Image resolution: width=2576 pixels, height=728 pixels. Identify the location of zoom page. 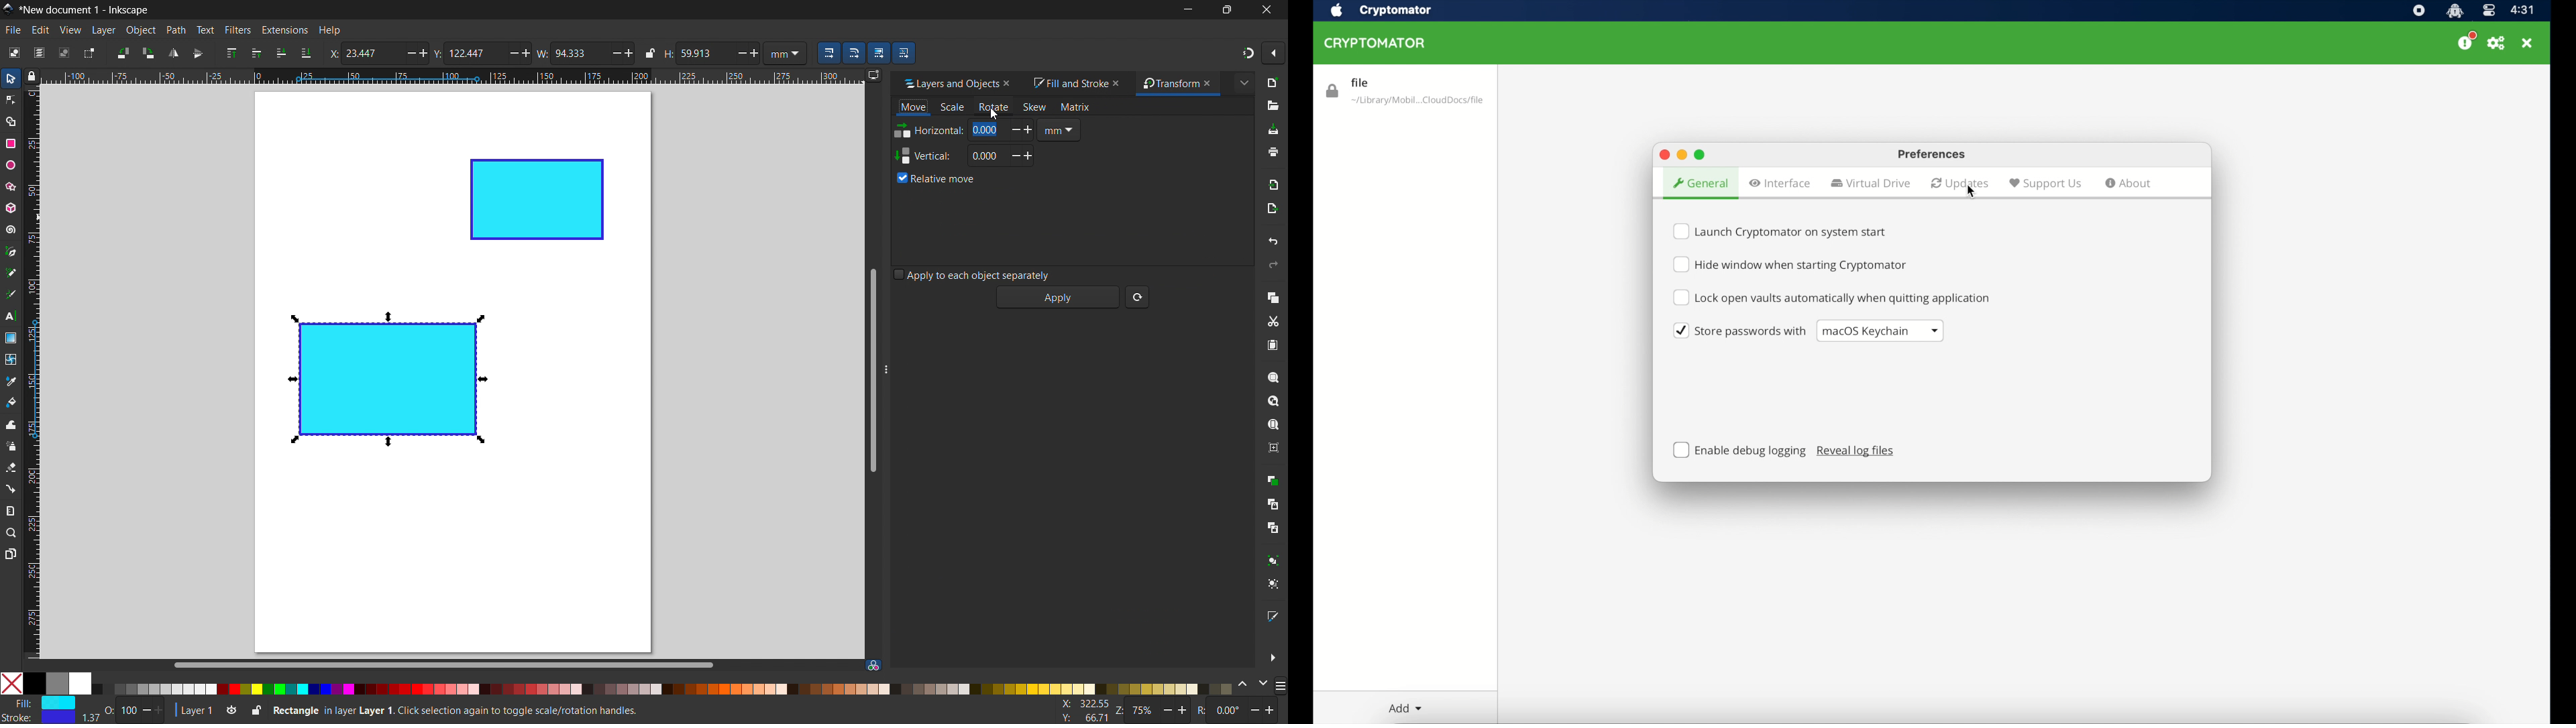
(1273, 425).